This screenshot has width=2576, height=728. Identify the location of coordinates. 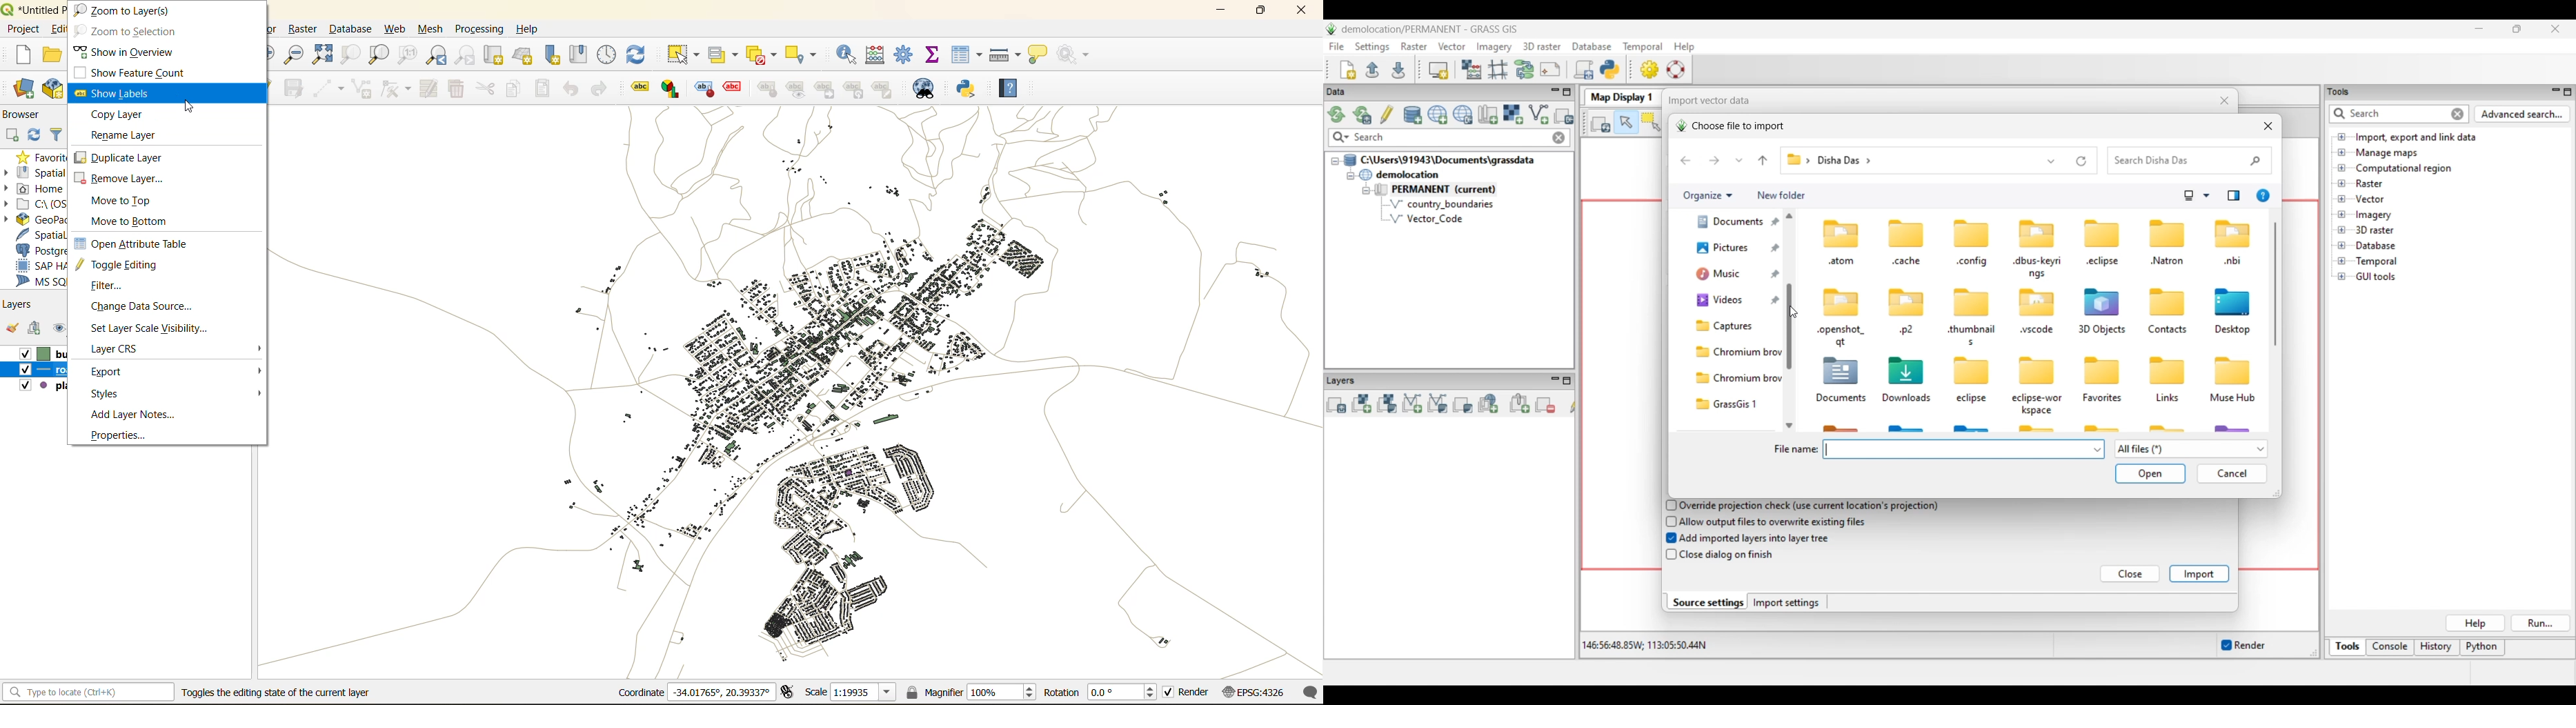
(693, 692).